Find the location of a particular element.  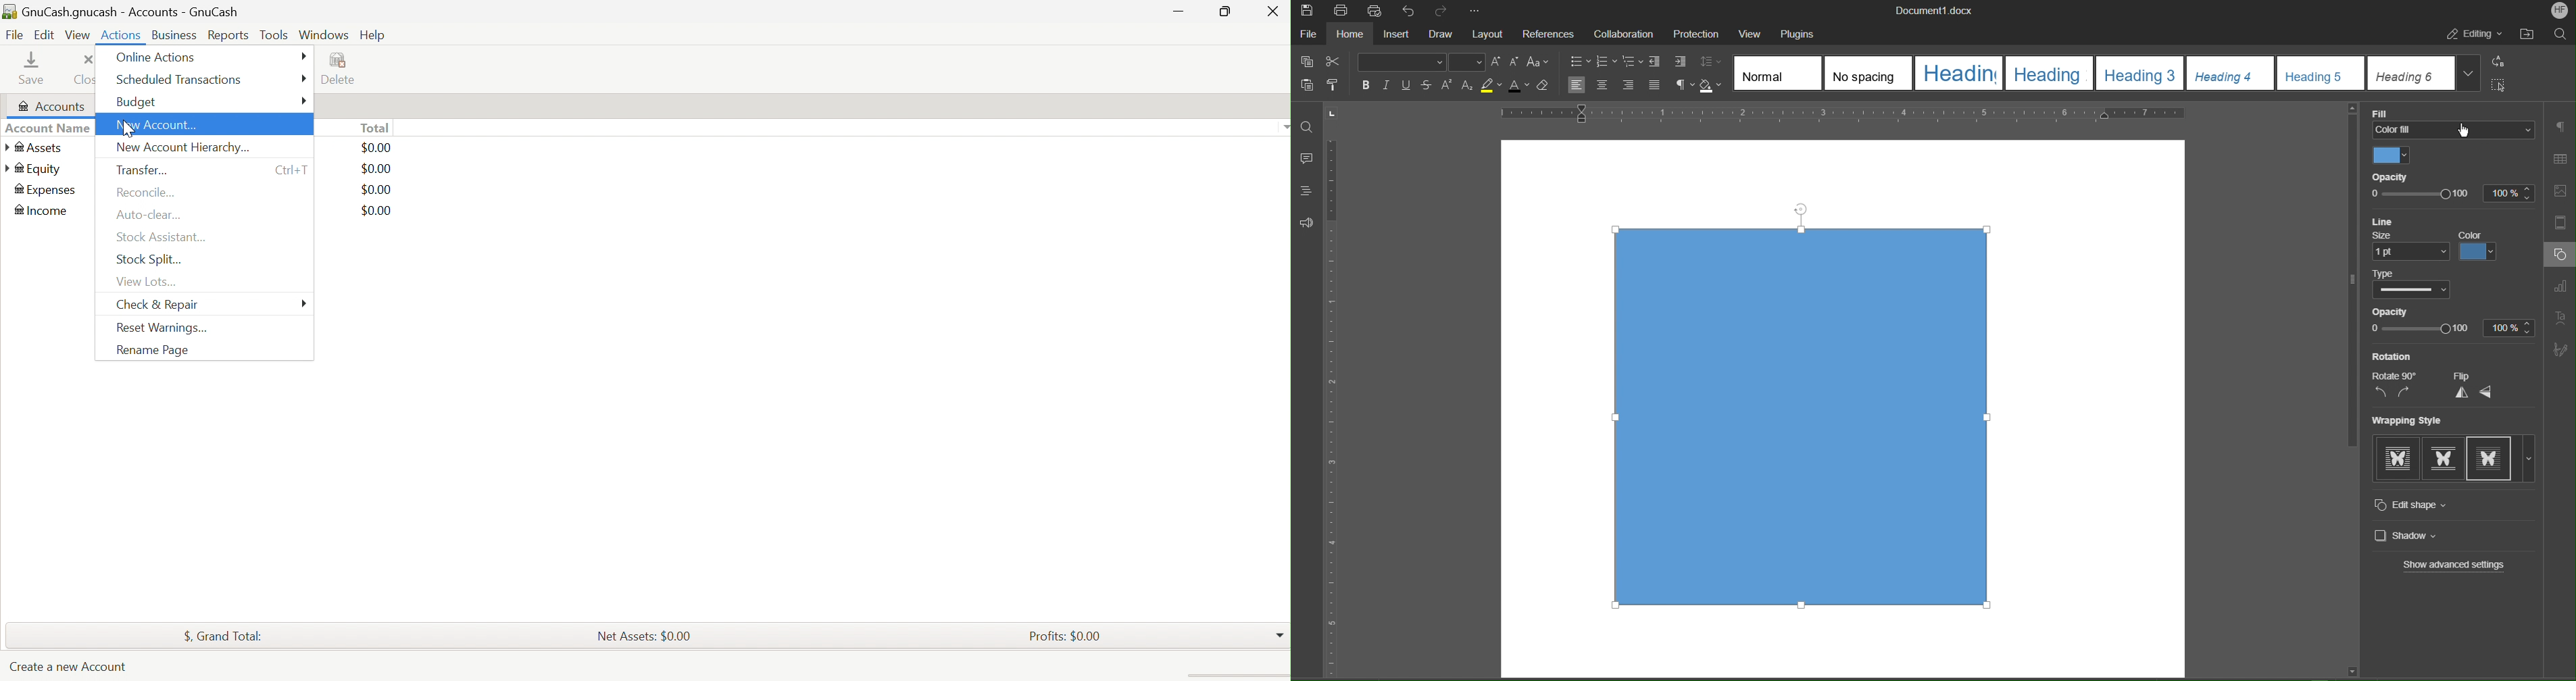

Centre Align is located at coordinates (1602, 86).